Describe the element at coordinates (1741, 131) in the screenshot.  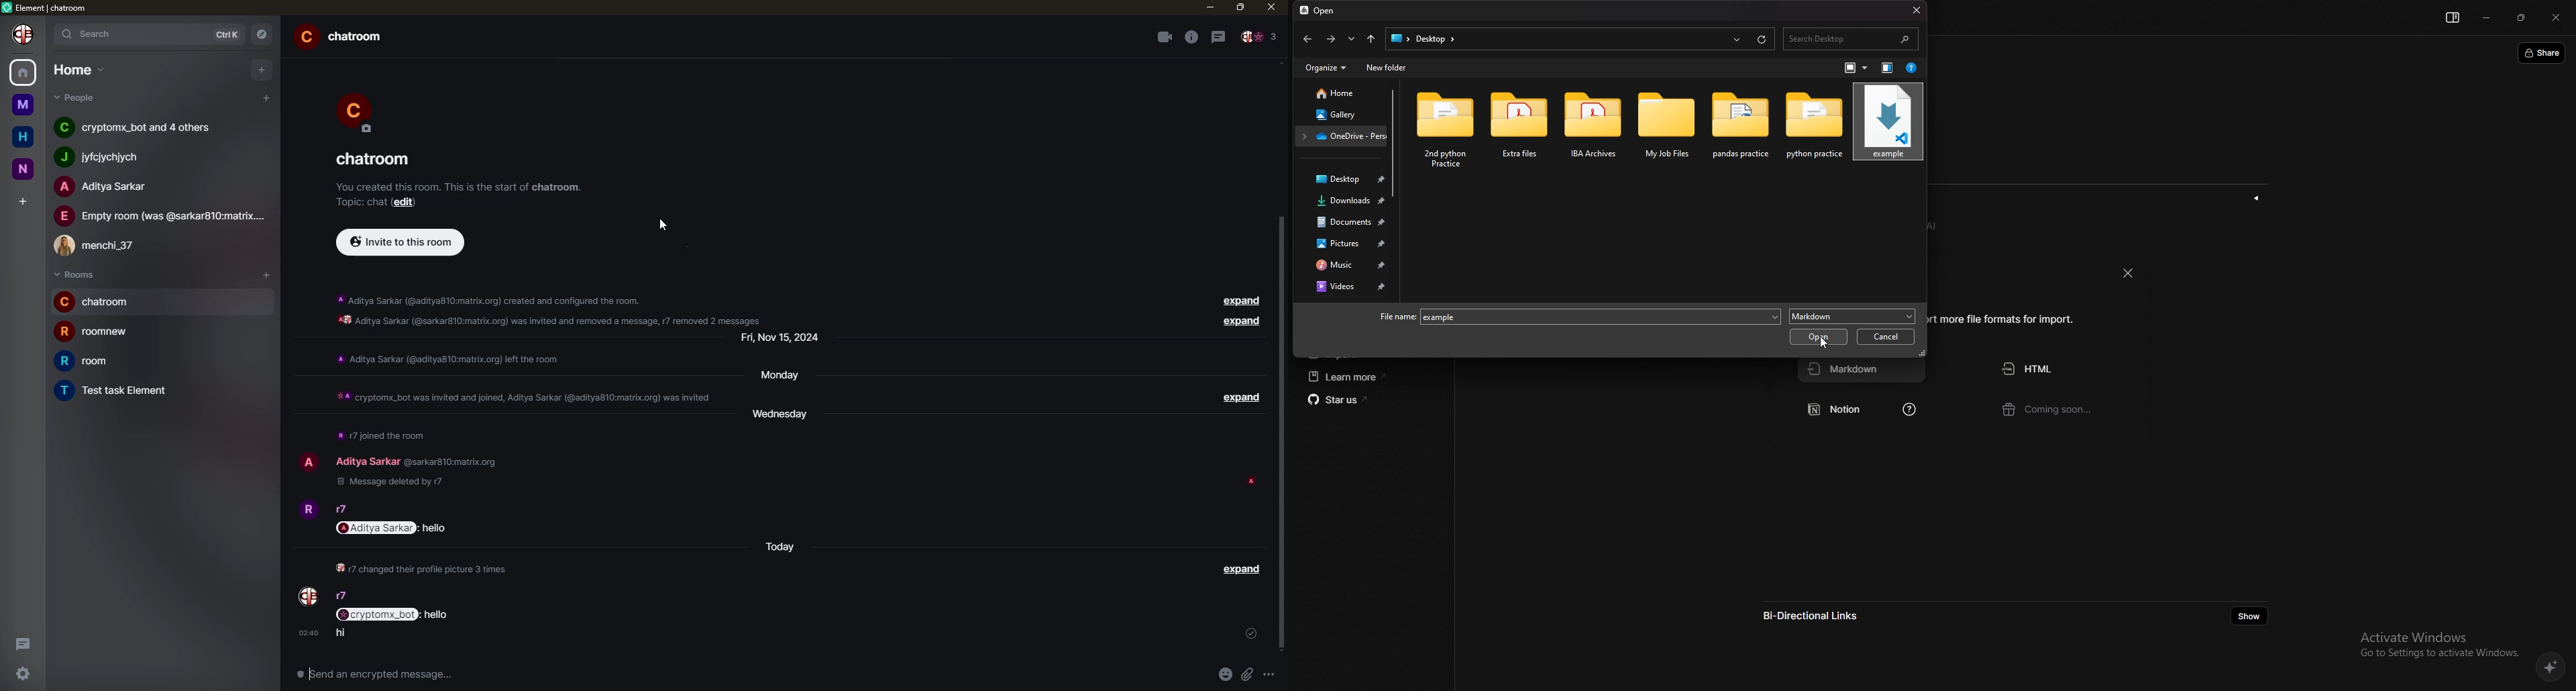
I see `folder` at that location.